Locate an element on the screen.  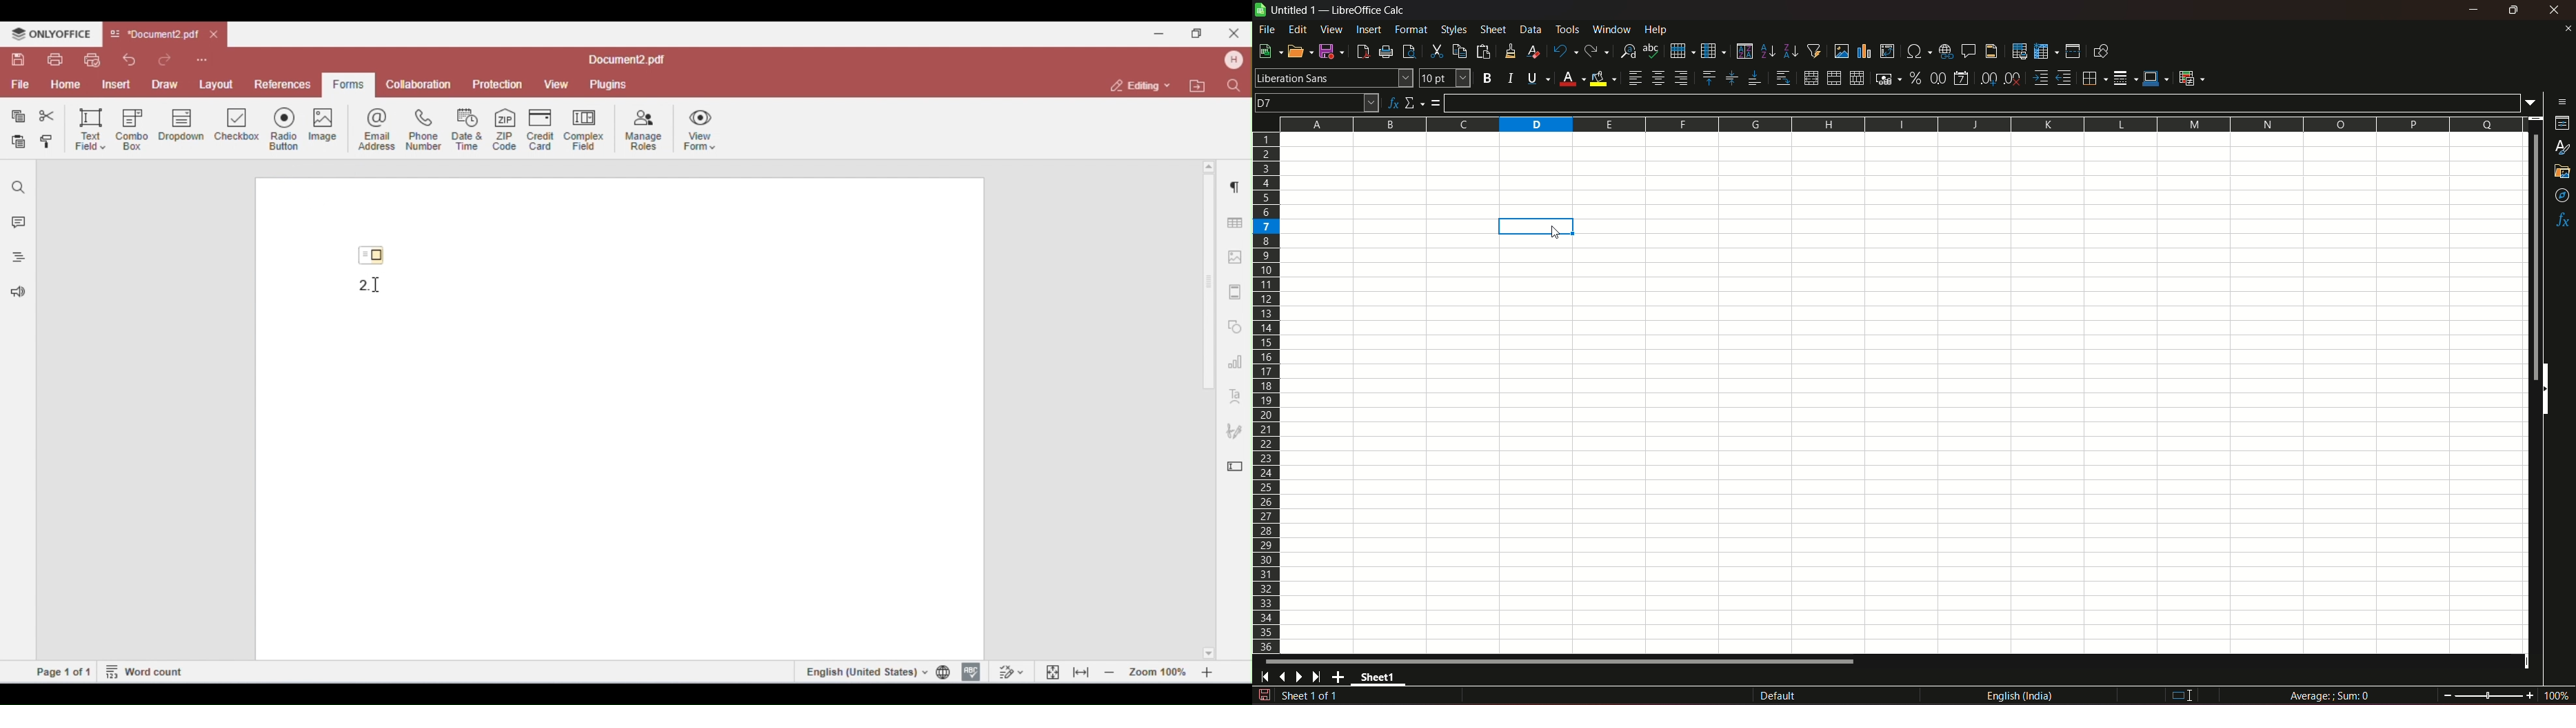
align bottom is located at coordinates (1753, 78).